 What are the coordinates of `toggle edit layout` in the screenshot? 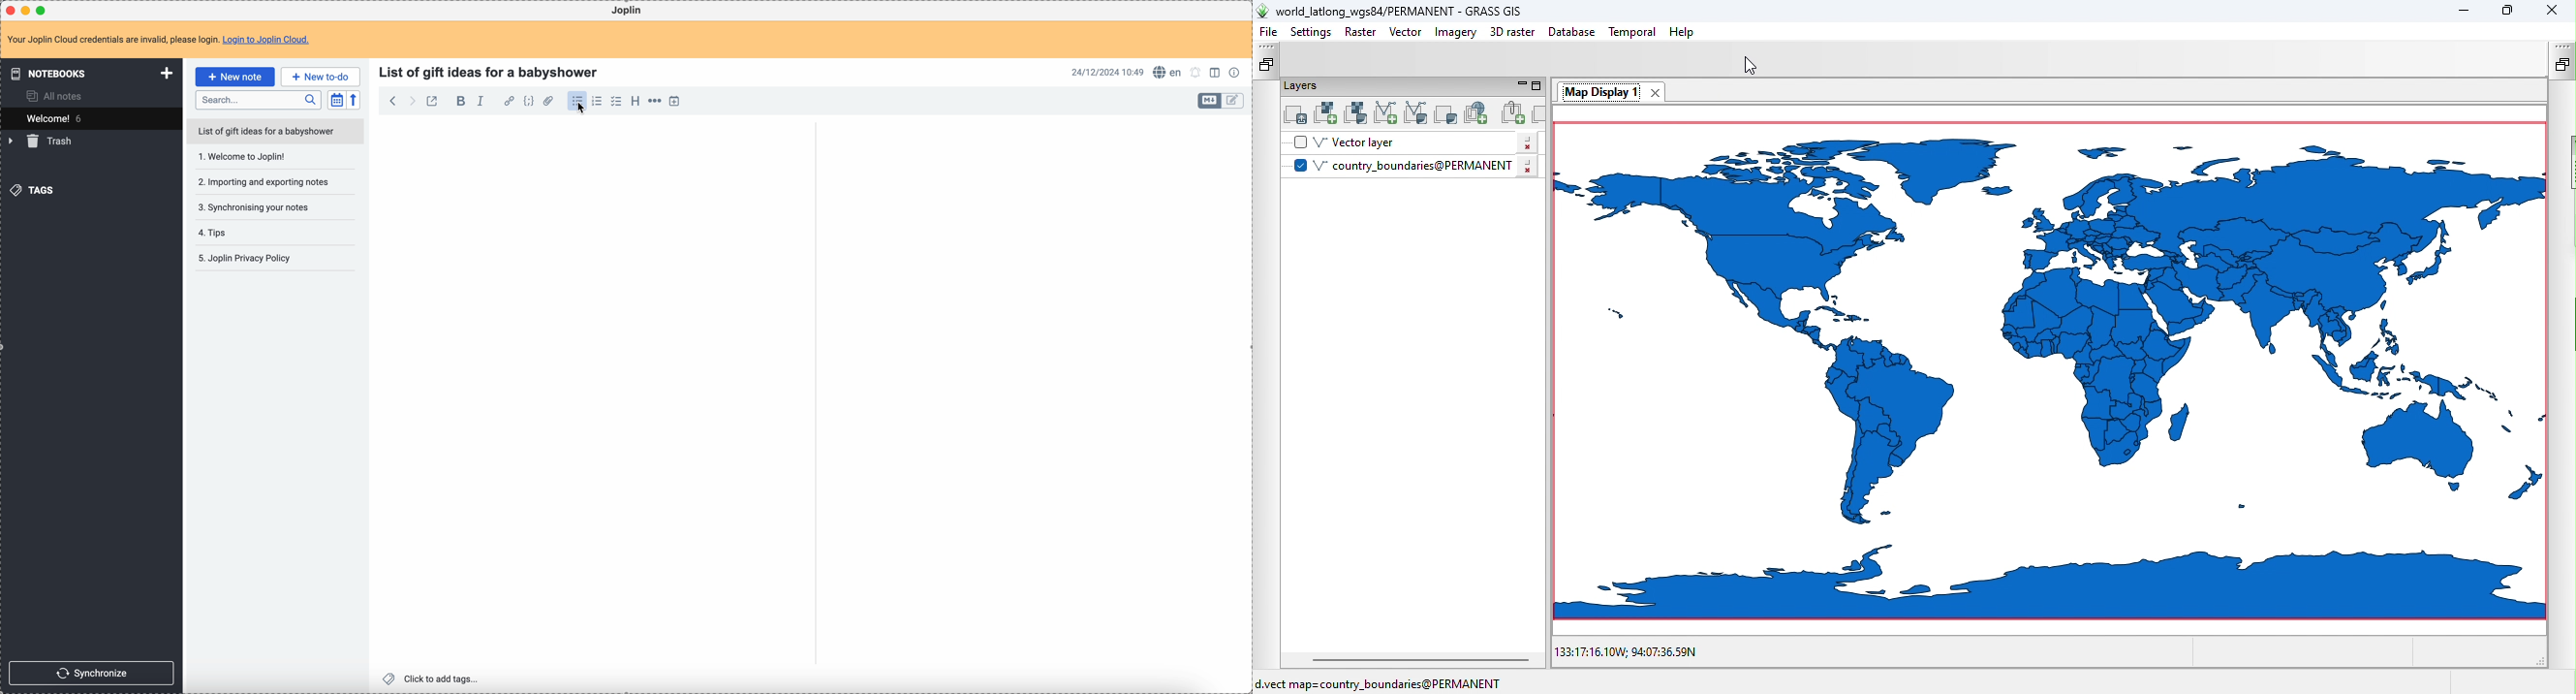 It's located at (1217, 74).